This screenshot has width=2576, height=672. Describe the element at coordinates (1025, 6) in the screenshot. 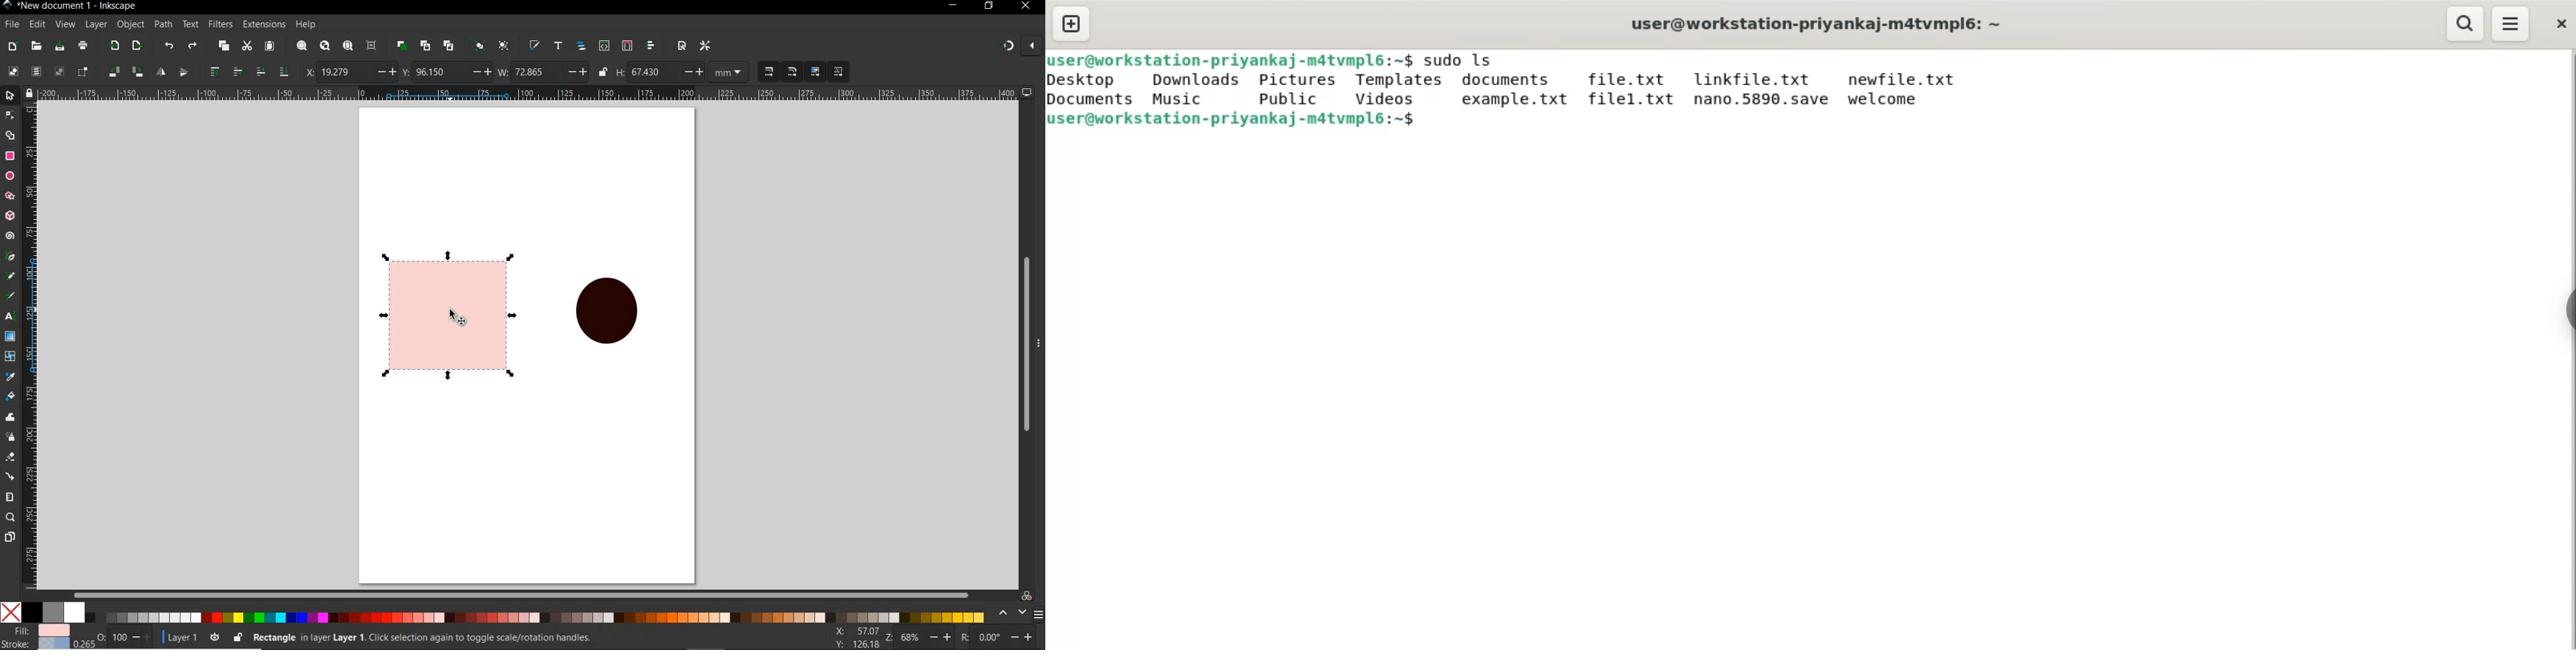

I see `close` at that location.